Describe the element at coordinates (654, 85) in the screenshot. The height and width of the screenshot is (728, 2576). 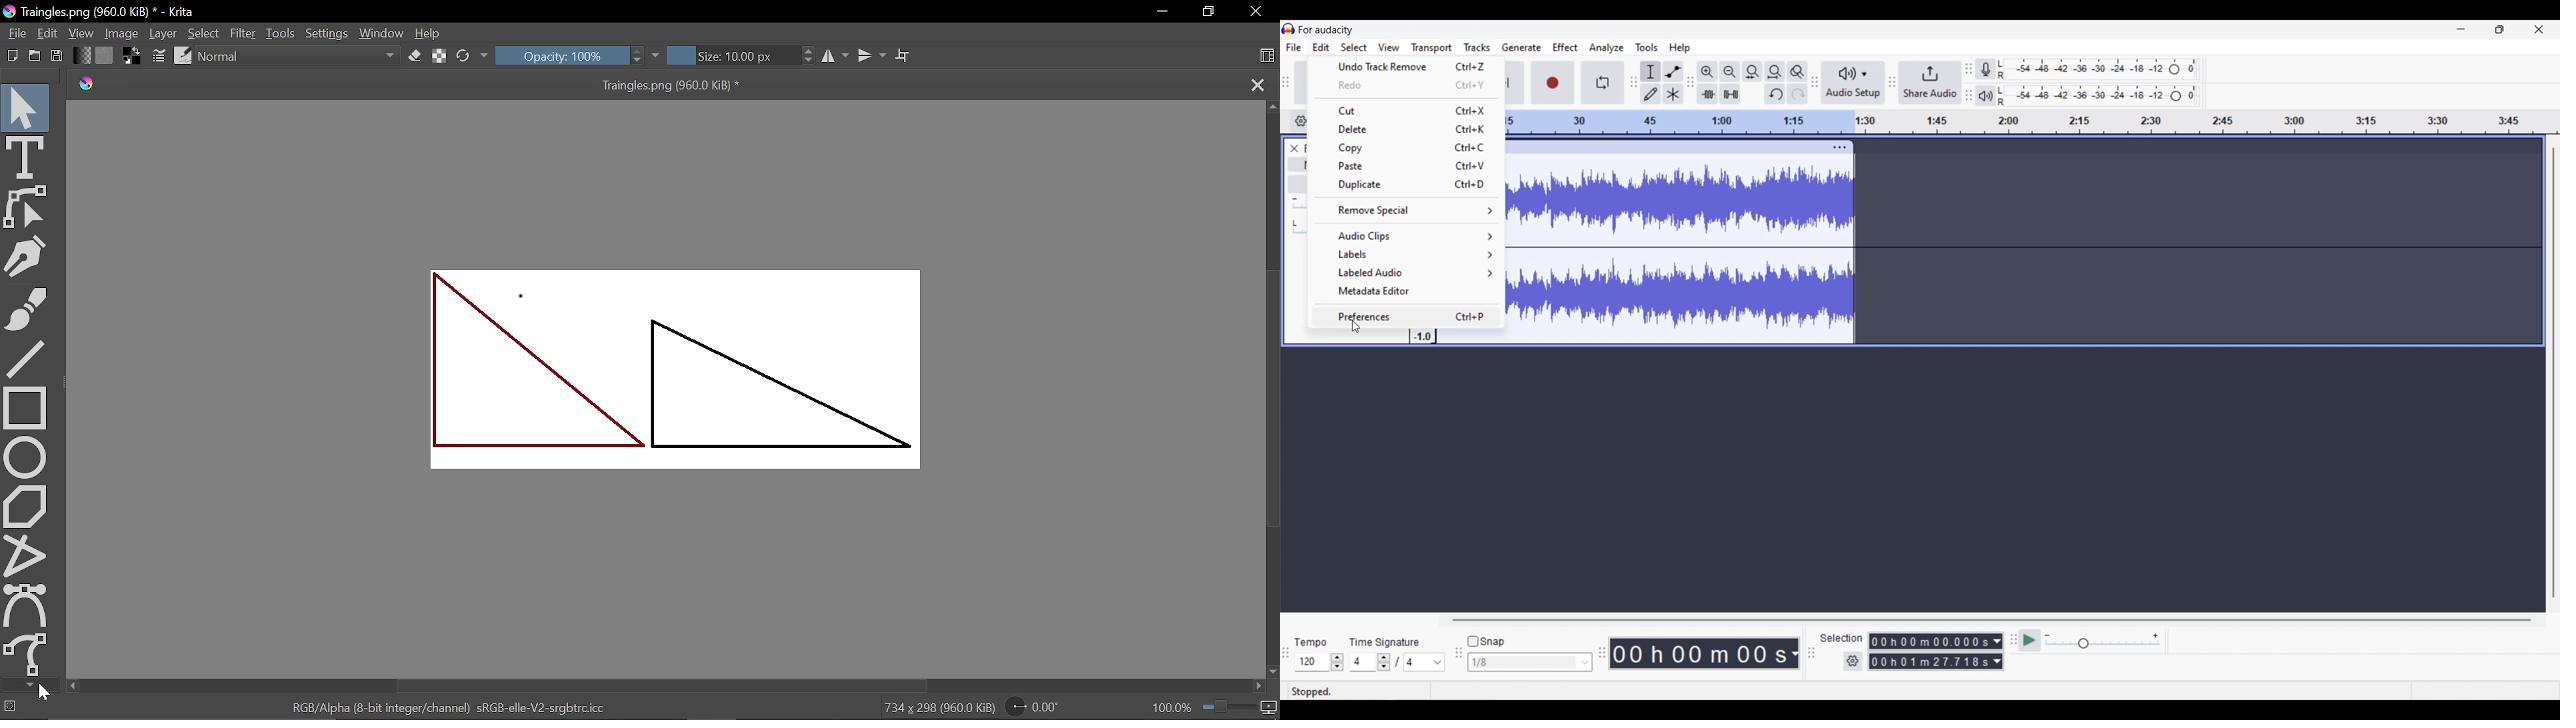
I see `Traingles.png (960.0 KiB) *` at that location.